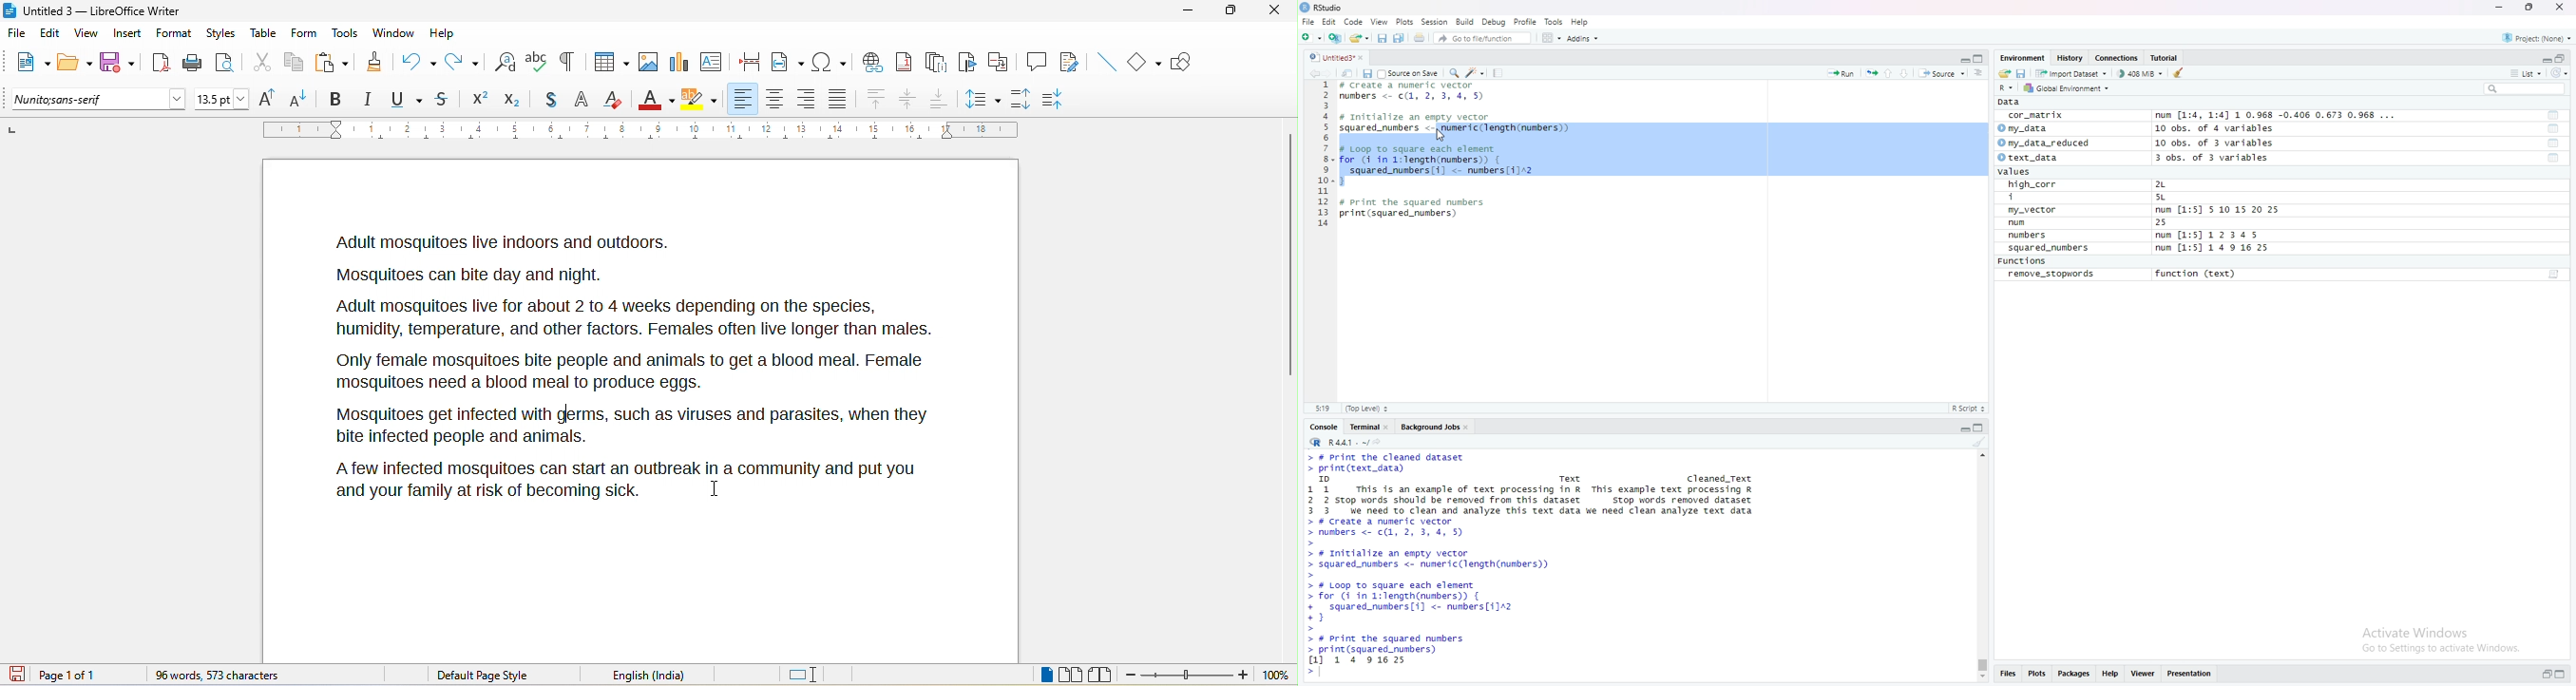 This screenshot has width=2576, height=700. I want to click on outline font effect, so click(582, 102).